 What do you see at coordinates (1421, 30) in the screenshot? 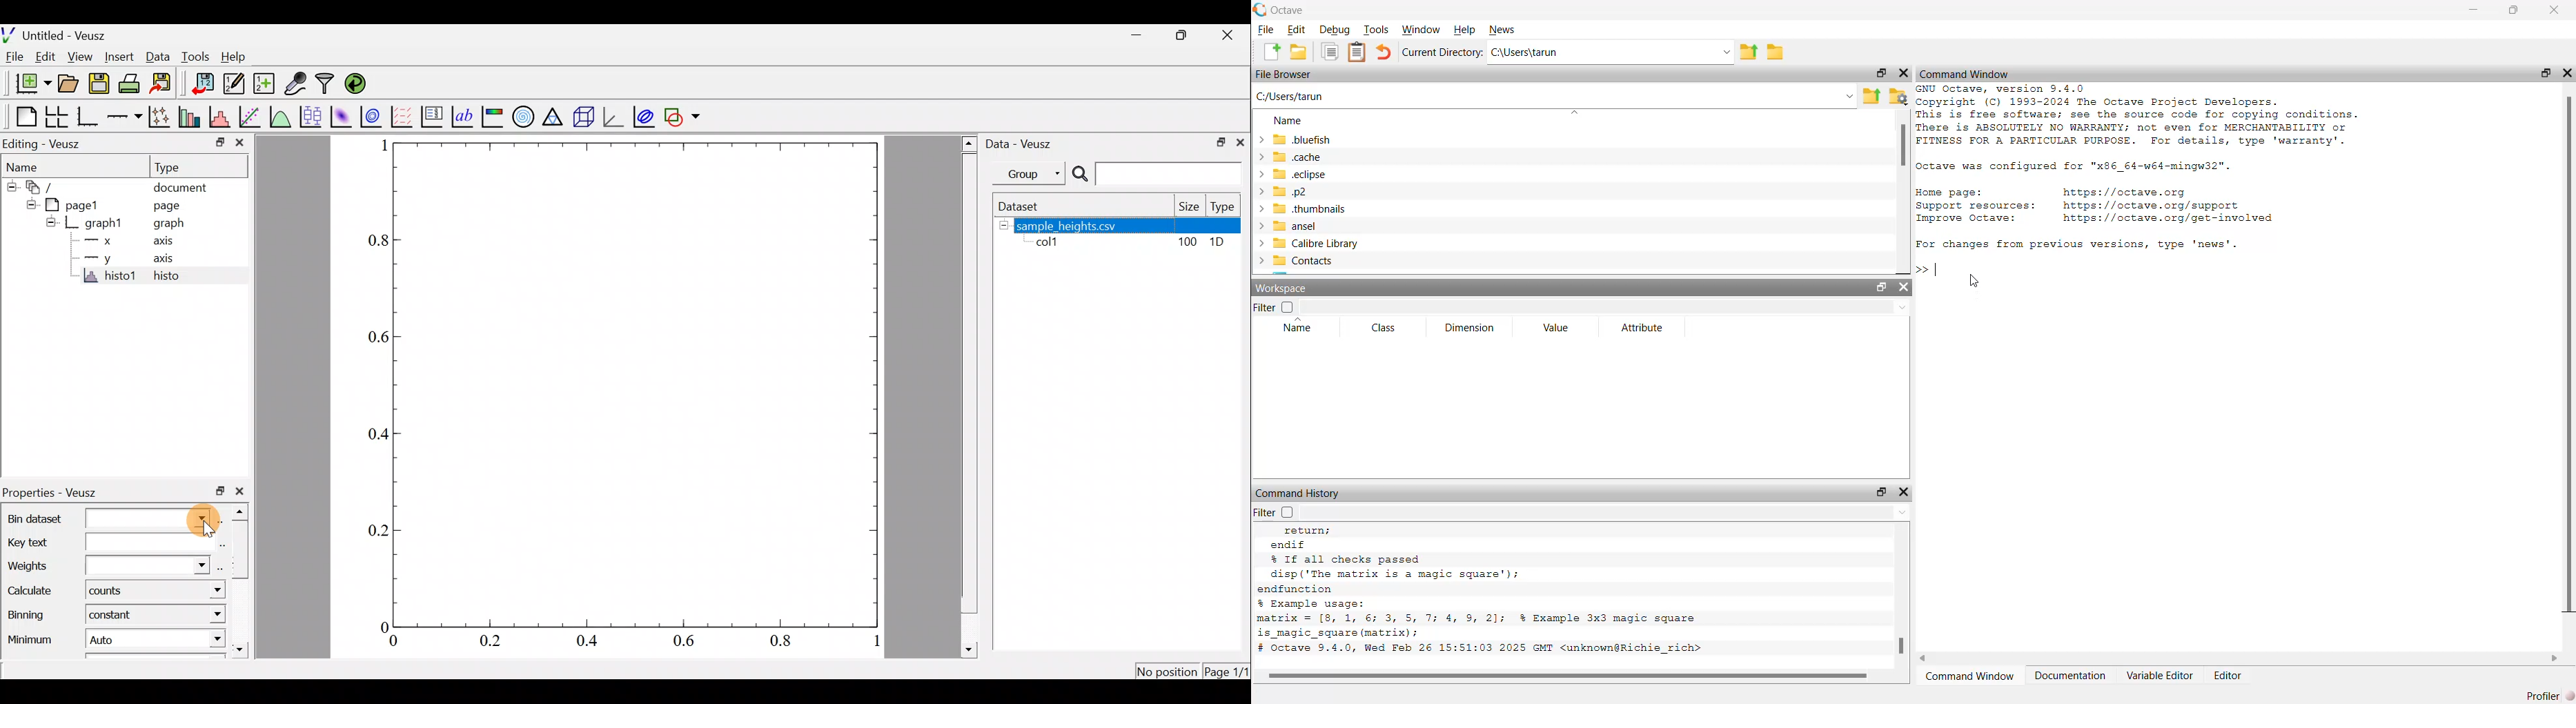
I see `Window` at bounding box center [1421, 30].